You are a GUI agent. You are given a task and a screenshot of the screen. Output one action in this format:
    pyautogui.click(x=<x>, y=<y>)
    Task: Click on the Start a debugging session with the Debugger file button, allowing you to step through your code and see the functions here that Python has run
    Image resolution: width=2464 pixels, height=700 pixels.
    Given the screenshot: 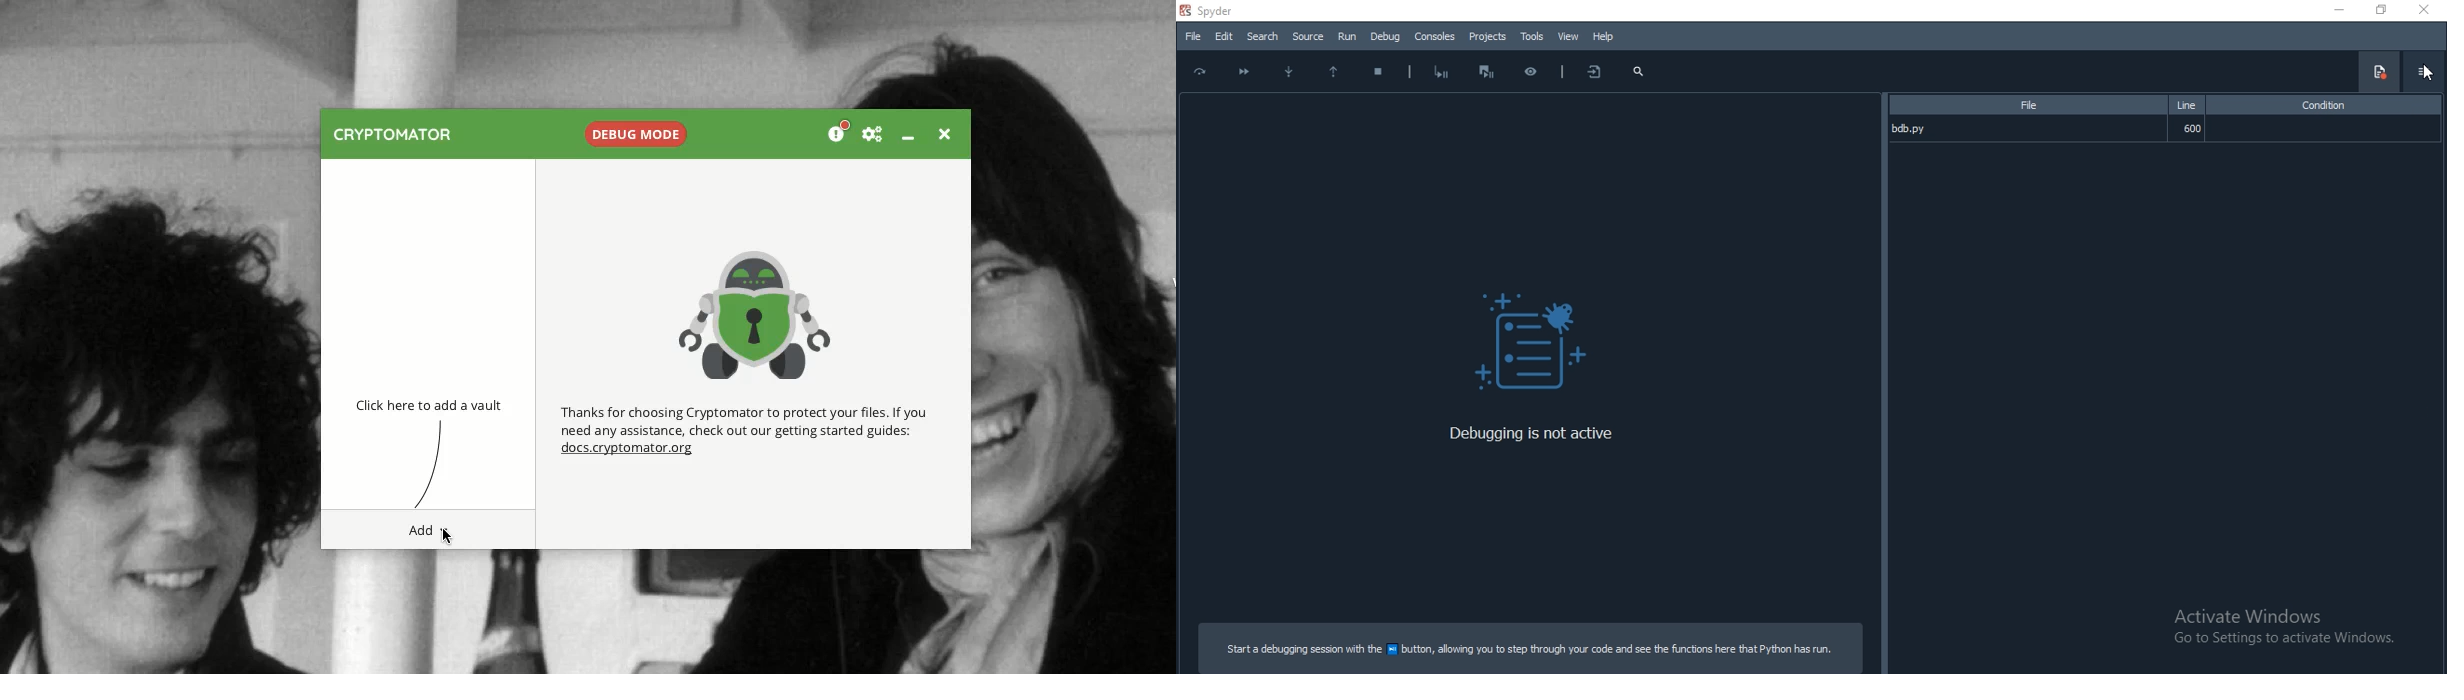 What is the action you would take?
    pyautogui.click(x=1532, y=648)
    